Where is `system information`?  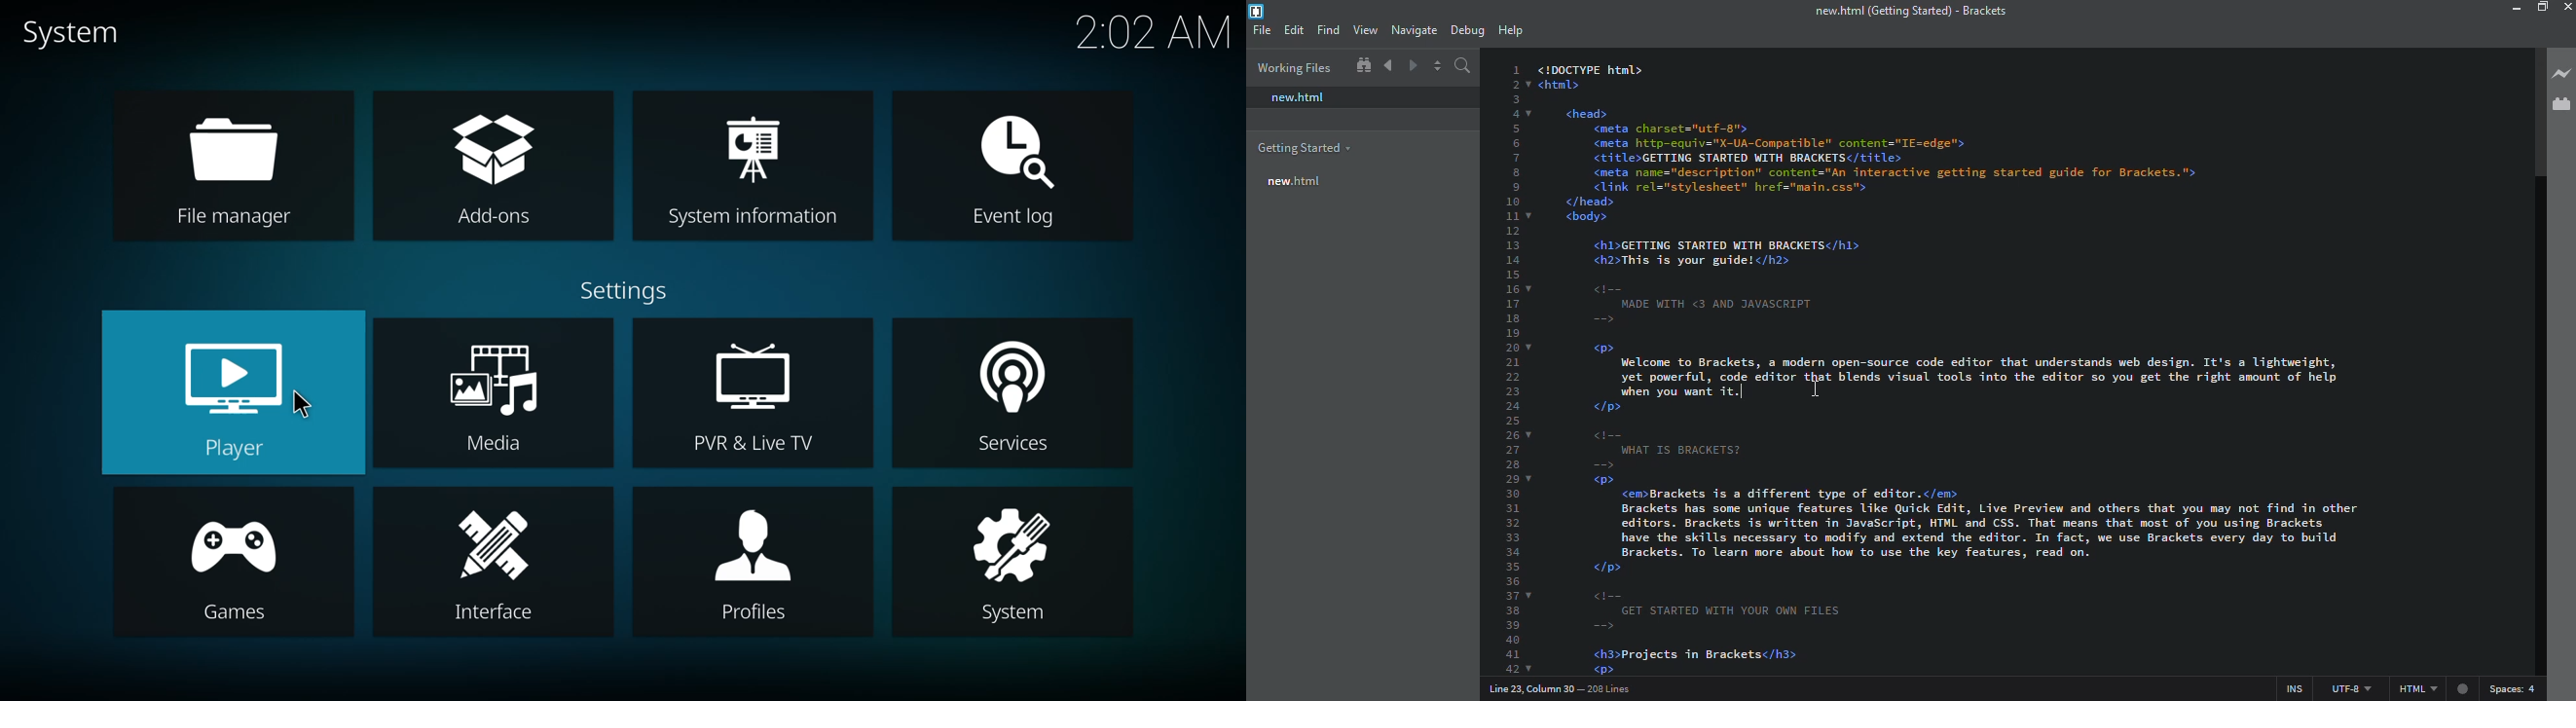 system information is located at coordinates (754, 168).